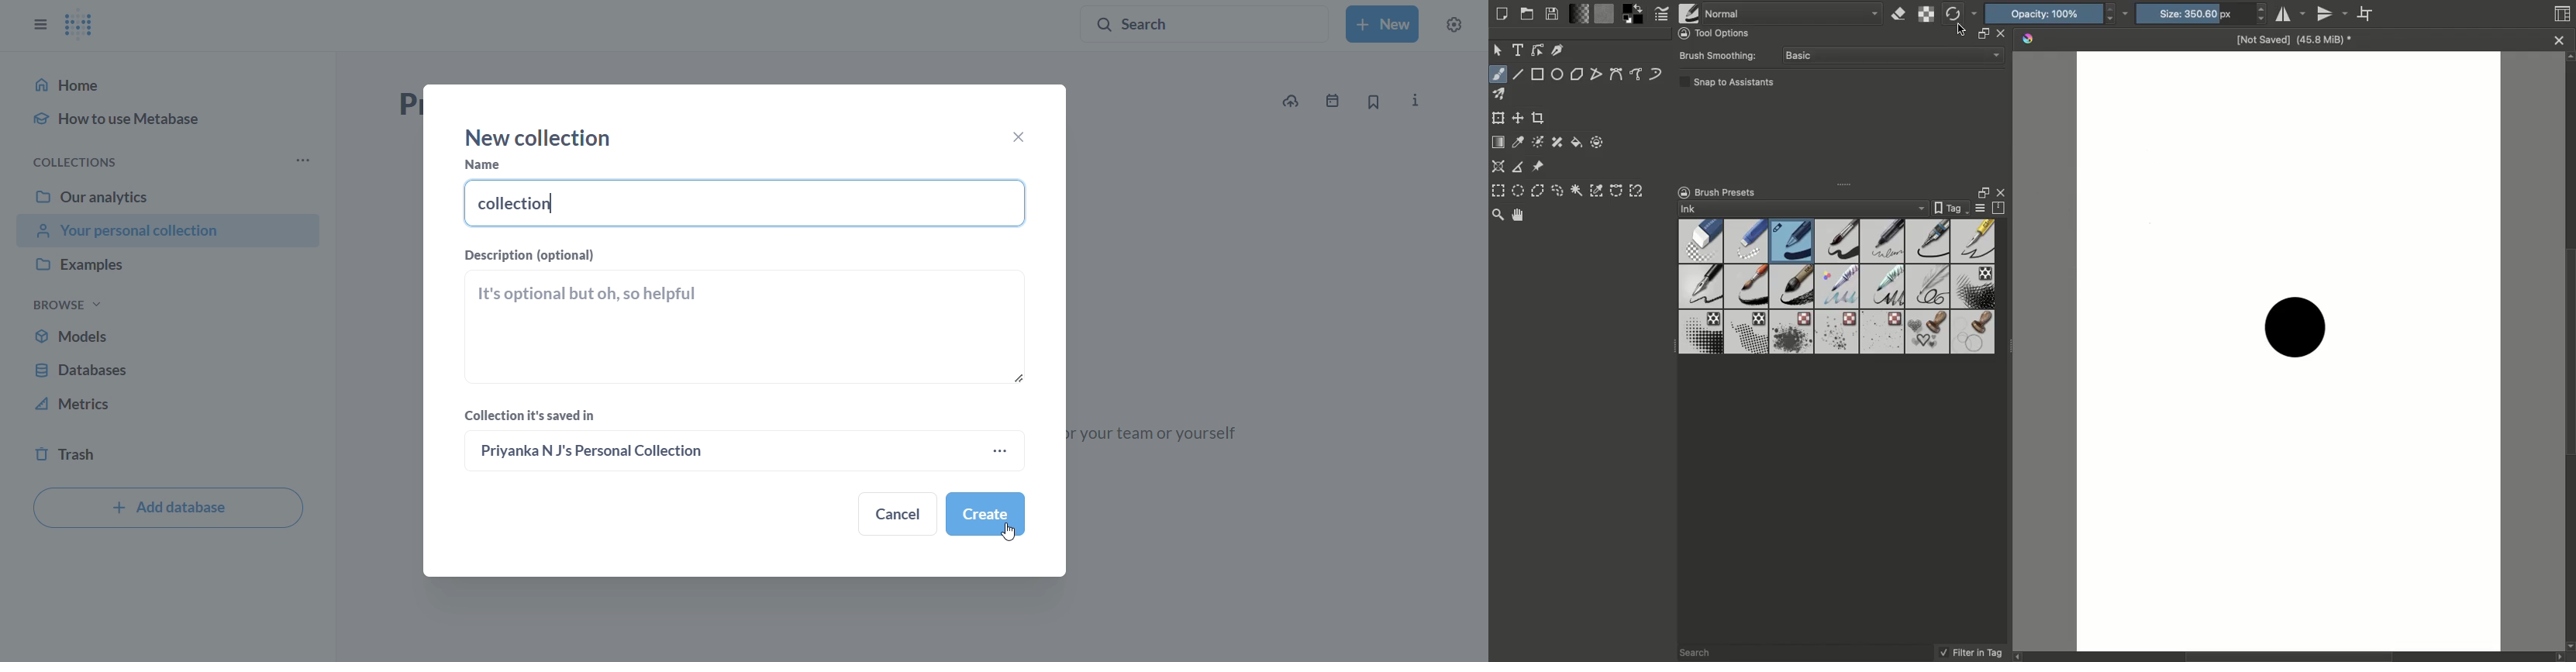 This screenshot has height=672, width=2576. What do you see at coordinates (1384, 24) in the screenshot?
I see `new collection` at bounding box center [1384, 24].